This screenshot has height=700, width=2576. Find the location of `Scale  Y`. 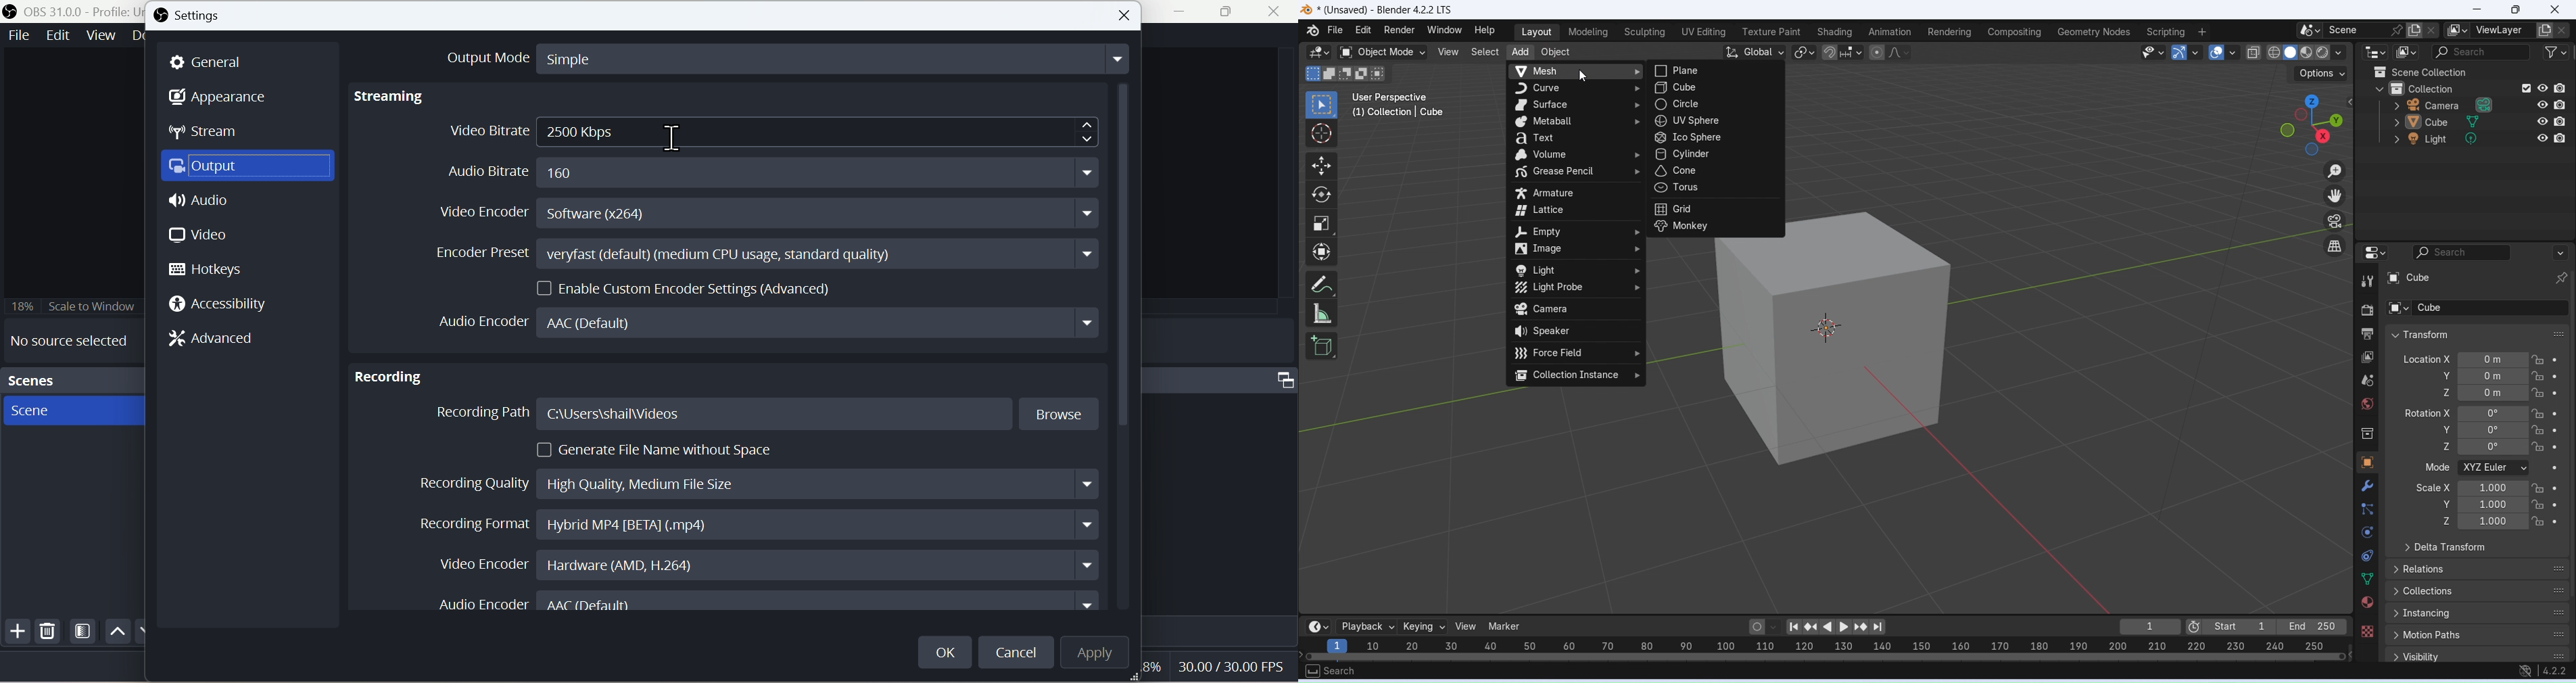

Scale  Y is located at coordinates (2446, 504).